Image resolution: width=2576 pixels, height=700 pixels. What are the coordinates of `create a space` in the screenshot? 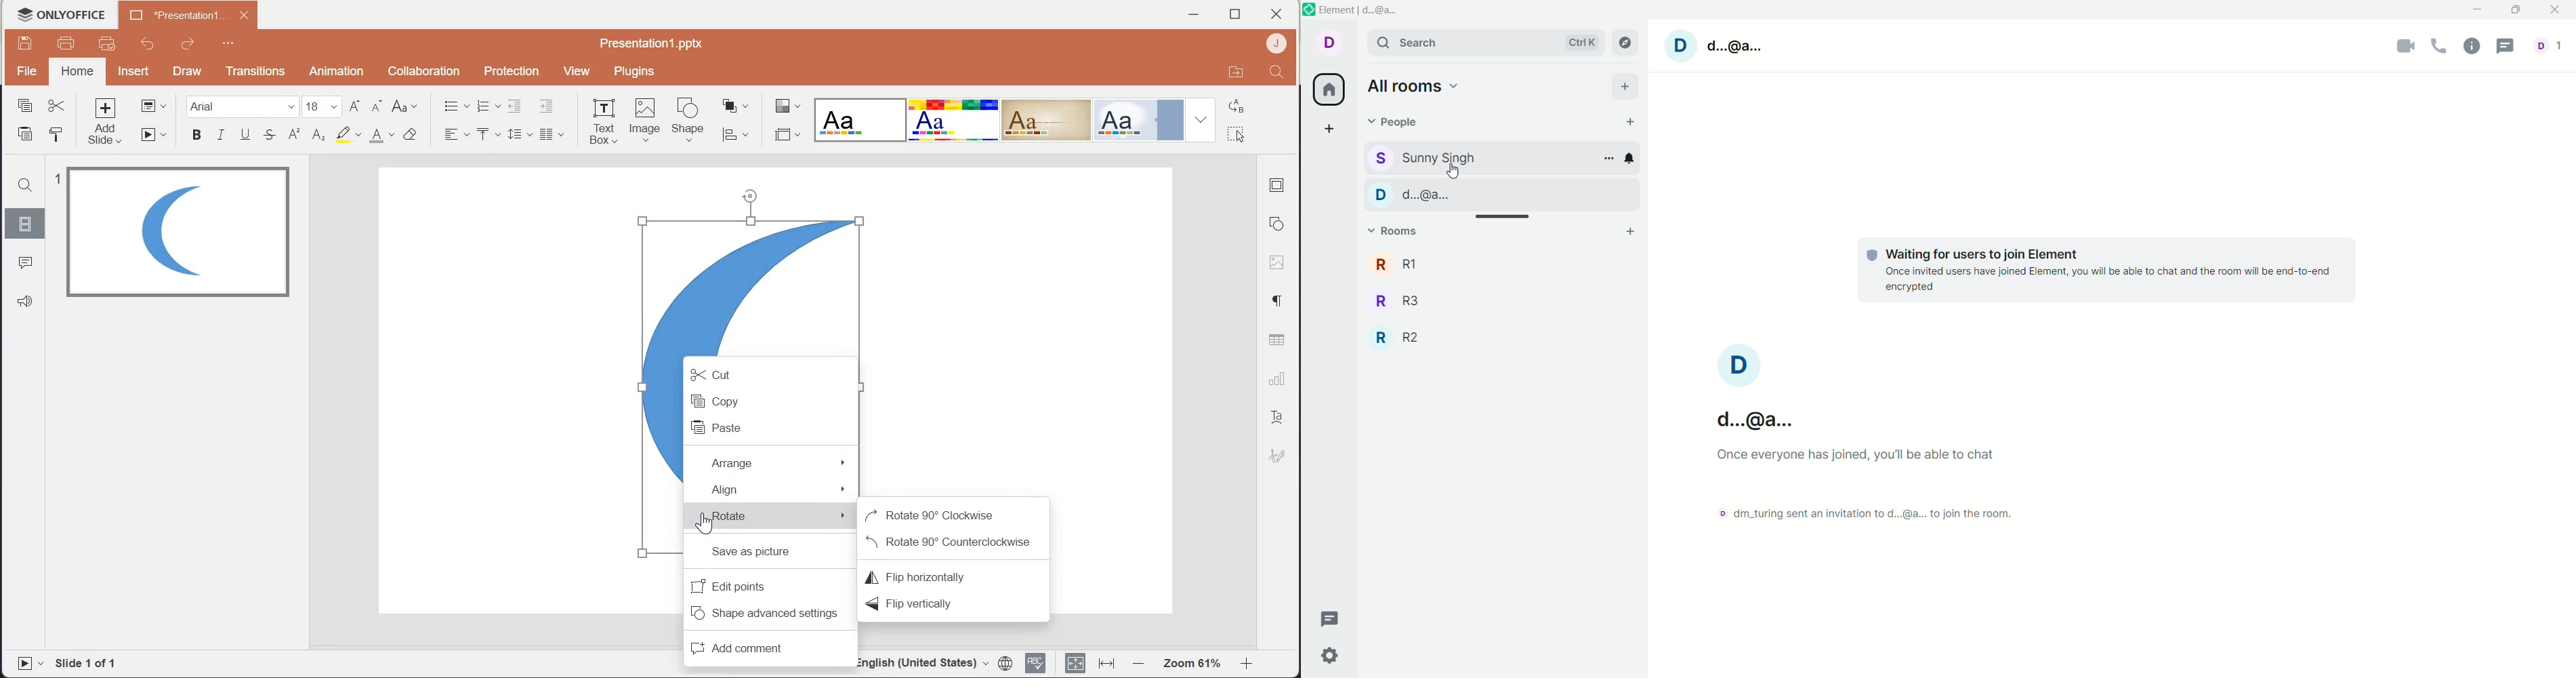 It's located at (1329, 131).